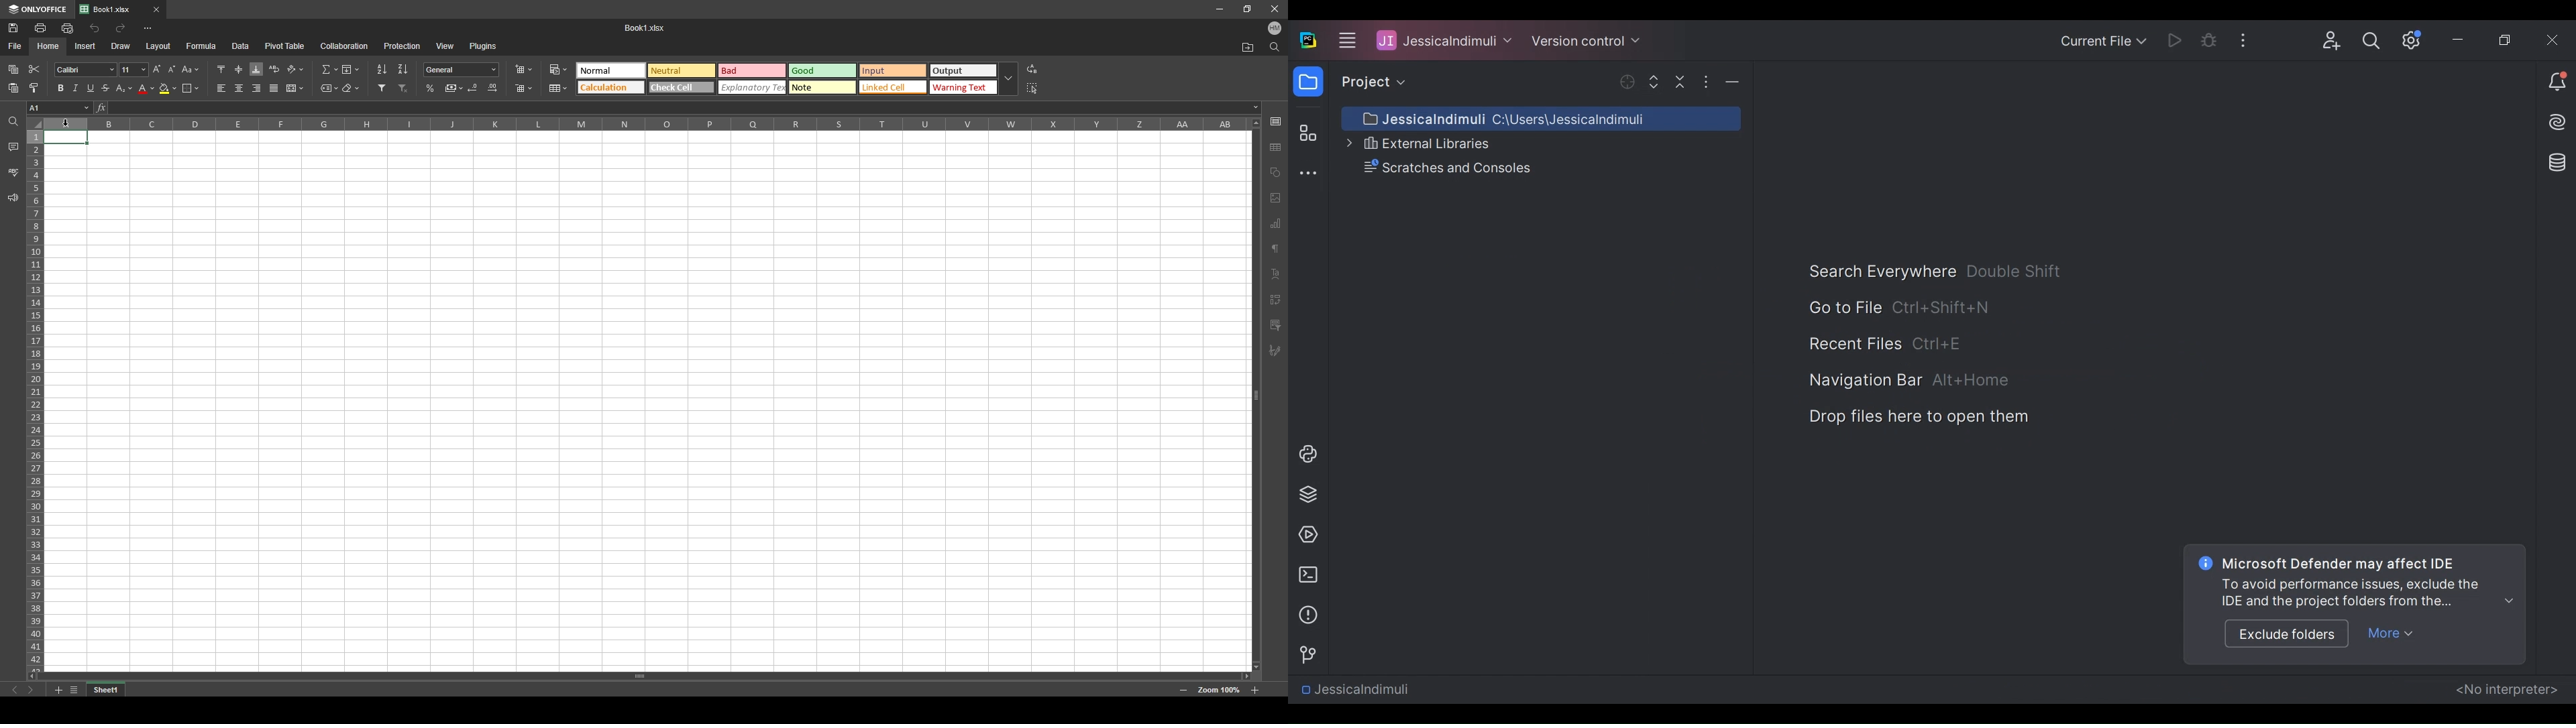  What do you see at coordinates (49, 46) in the screenshot?
I see `home` at bounding box center [49, 46].